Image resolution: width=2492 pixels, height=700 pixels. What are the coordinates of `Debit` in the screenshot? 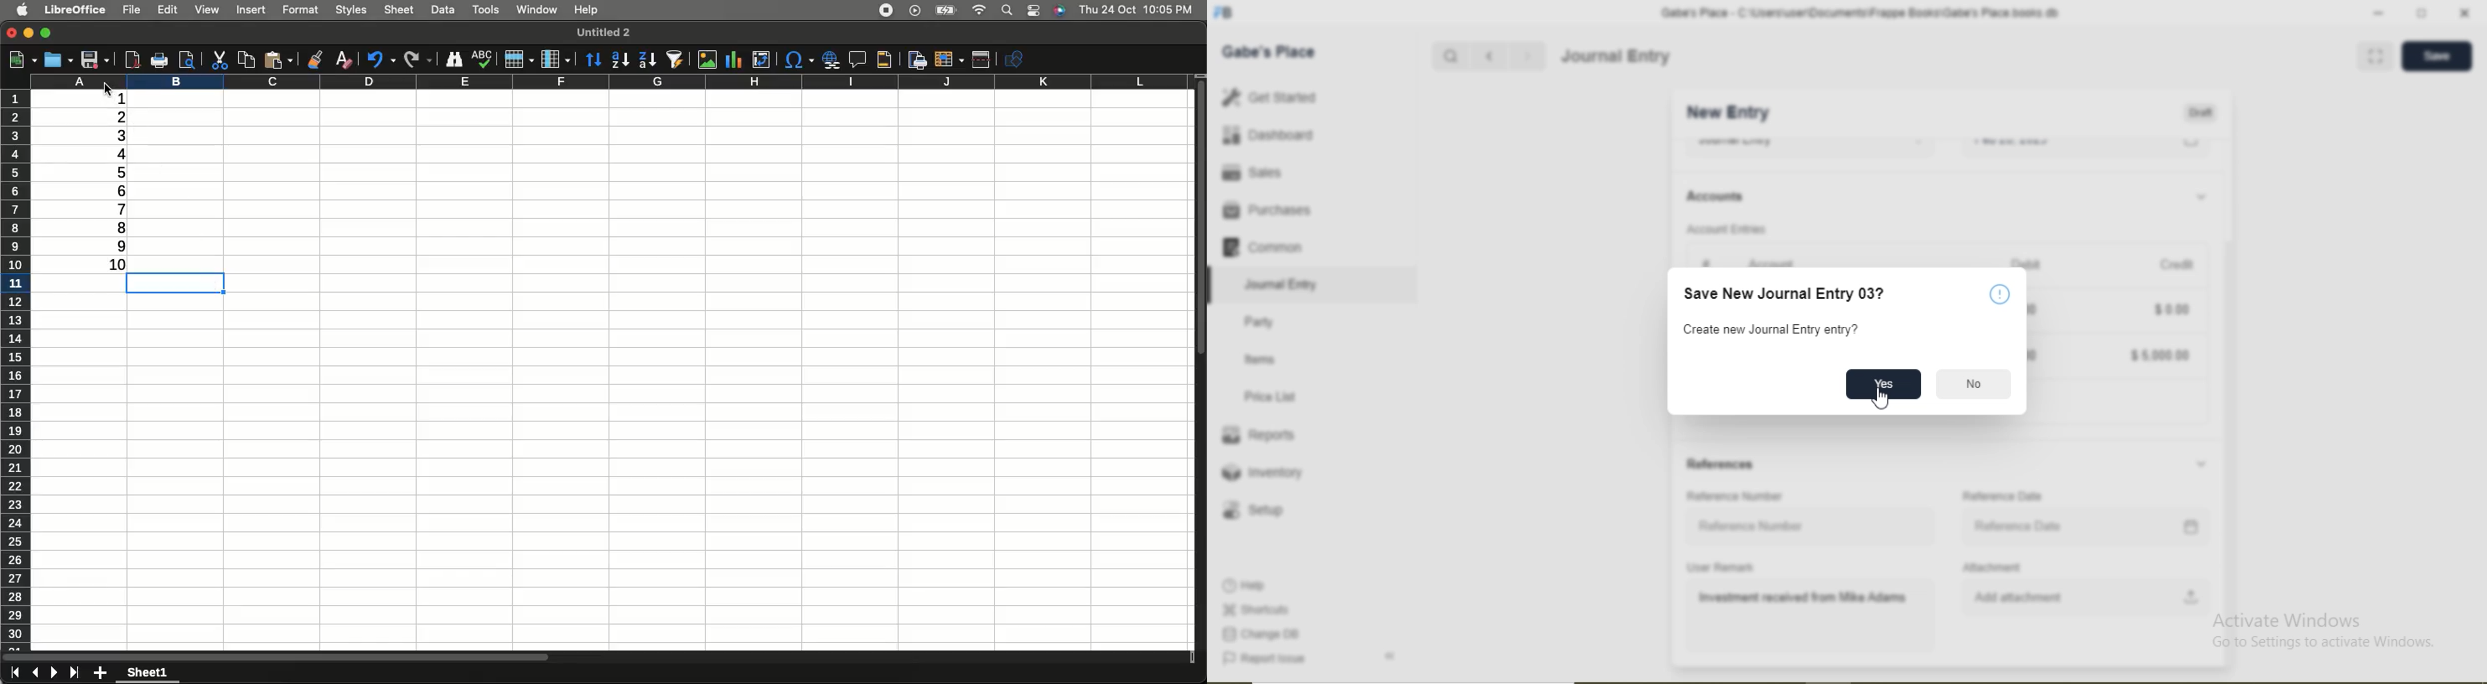 It's located at (2029, 261).